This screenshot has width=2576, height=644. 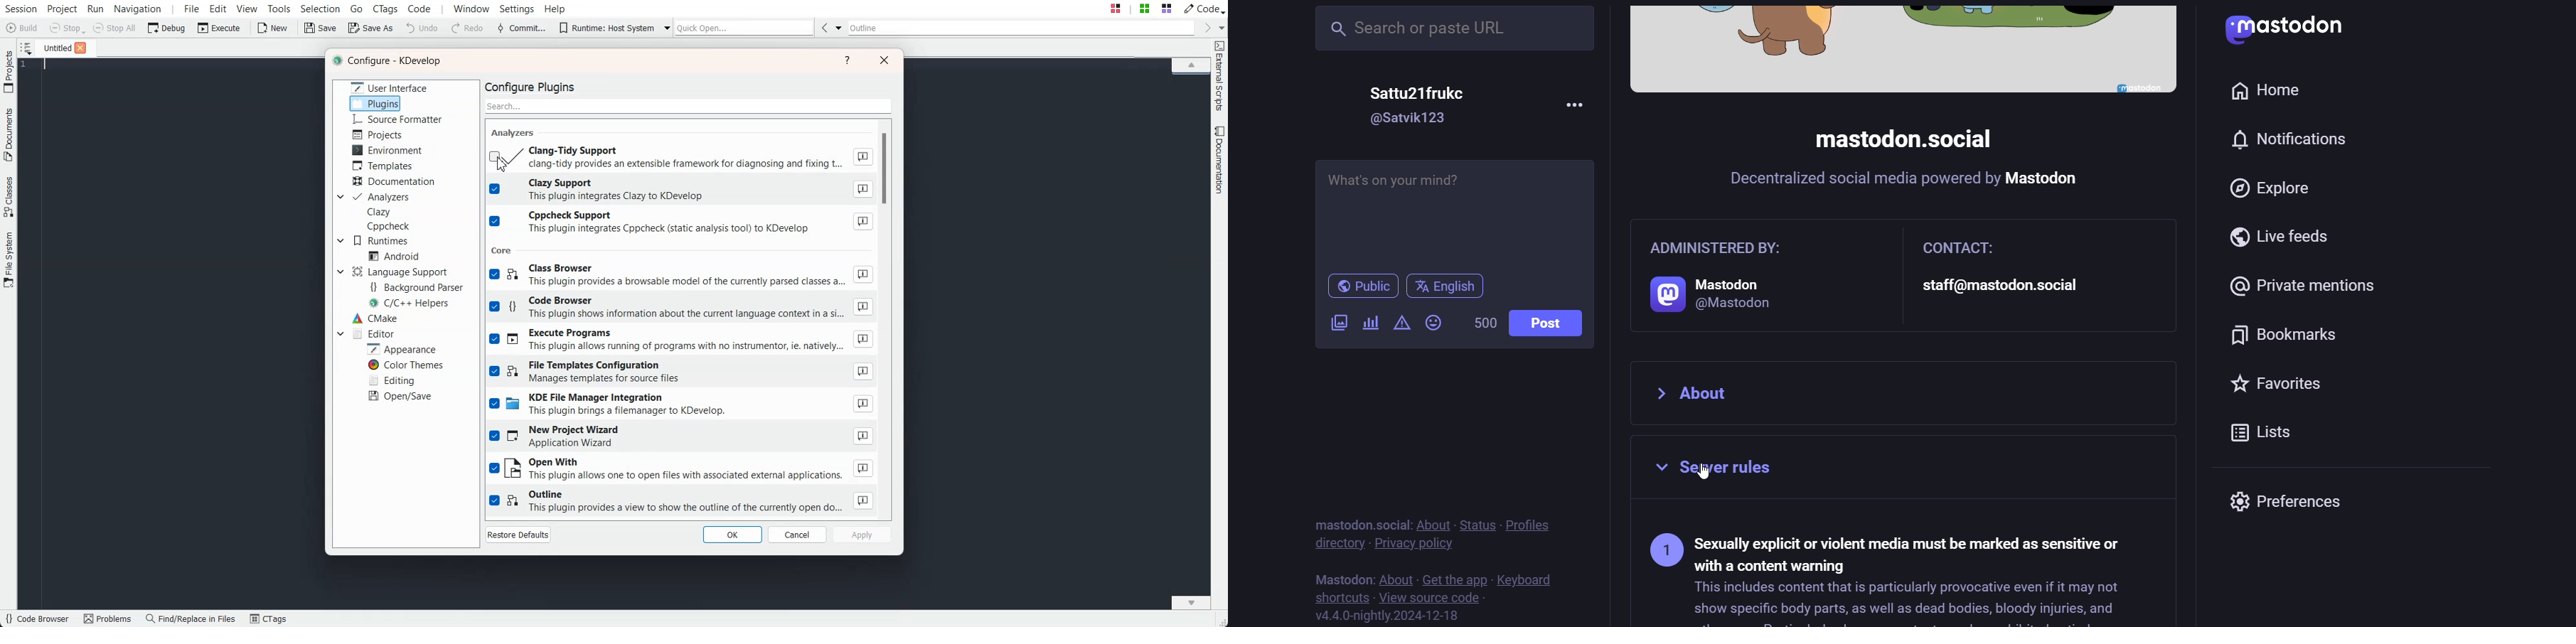 What do you see at coordinates (2272, 436) in the screenshot?
I see `list` at bounding box center [2272, 436].